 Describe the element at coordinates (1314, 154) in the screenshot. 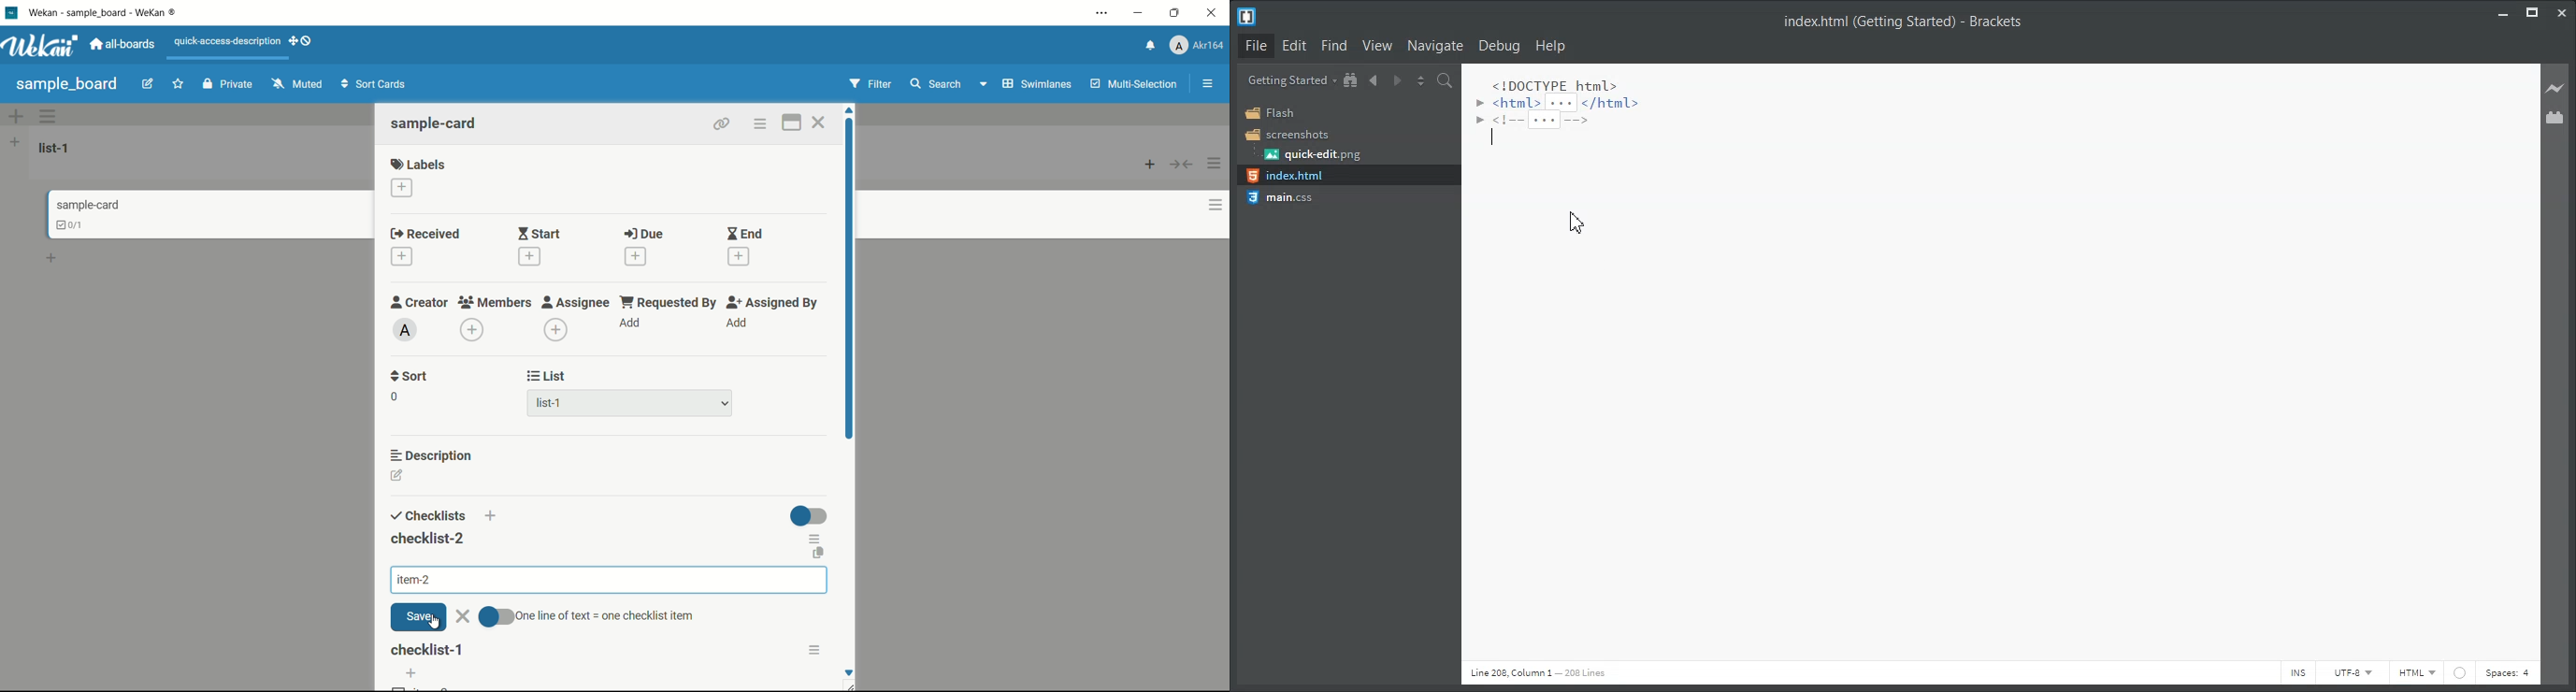

I see `quick-edit.png` at that location.